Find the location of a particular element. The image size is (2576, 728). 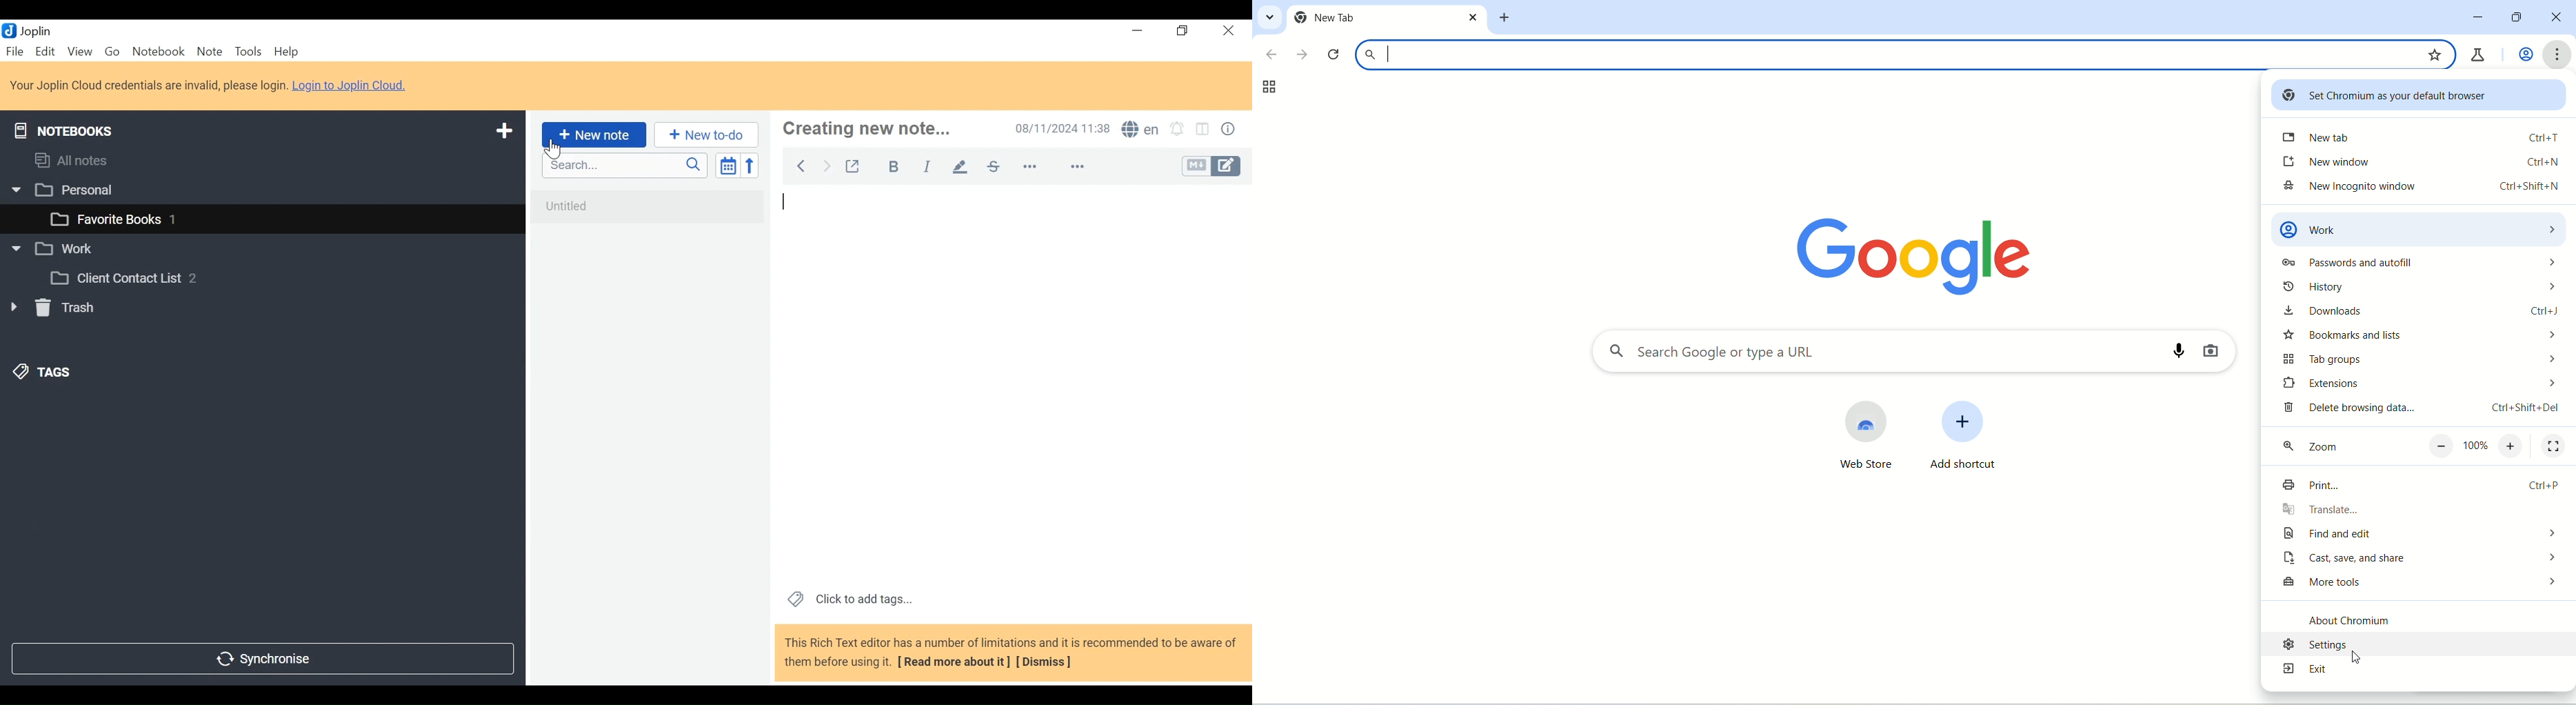

note view is located at coordinates (1010, 362).